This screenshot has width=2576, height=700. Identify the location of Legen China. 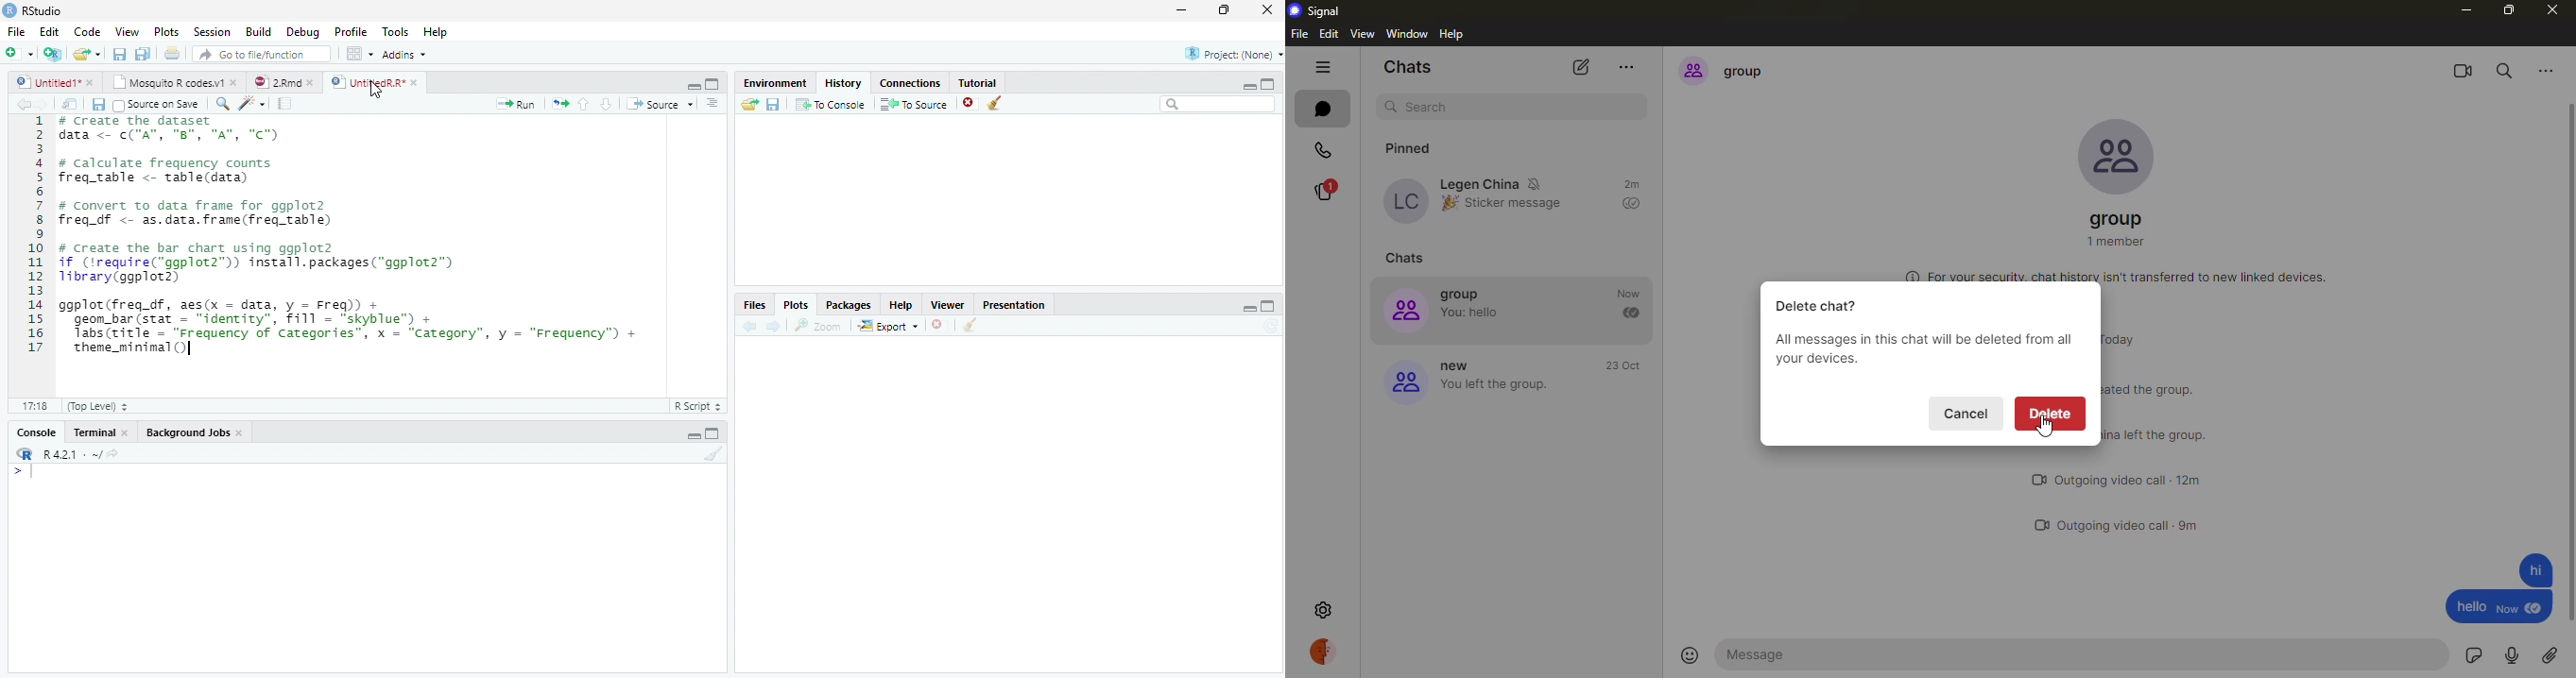
(1479, 183).